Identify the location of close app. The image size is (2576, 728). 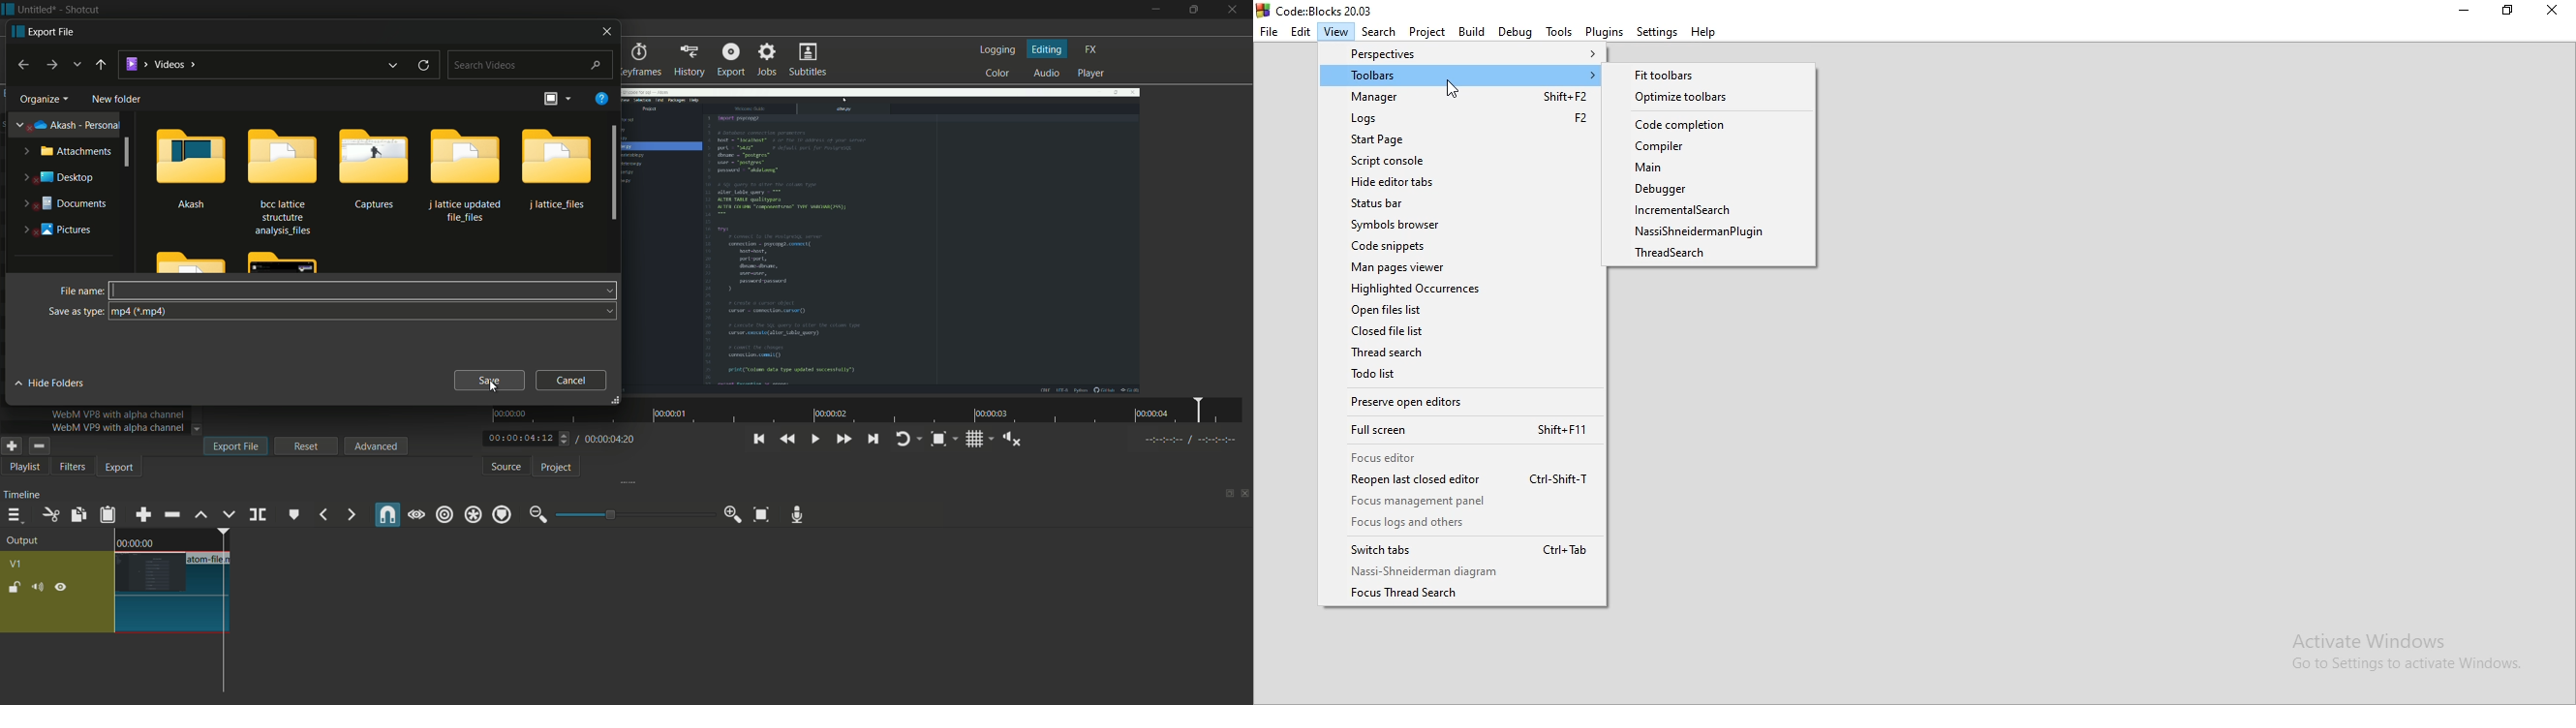
(1236, 10).